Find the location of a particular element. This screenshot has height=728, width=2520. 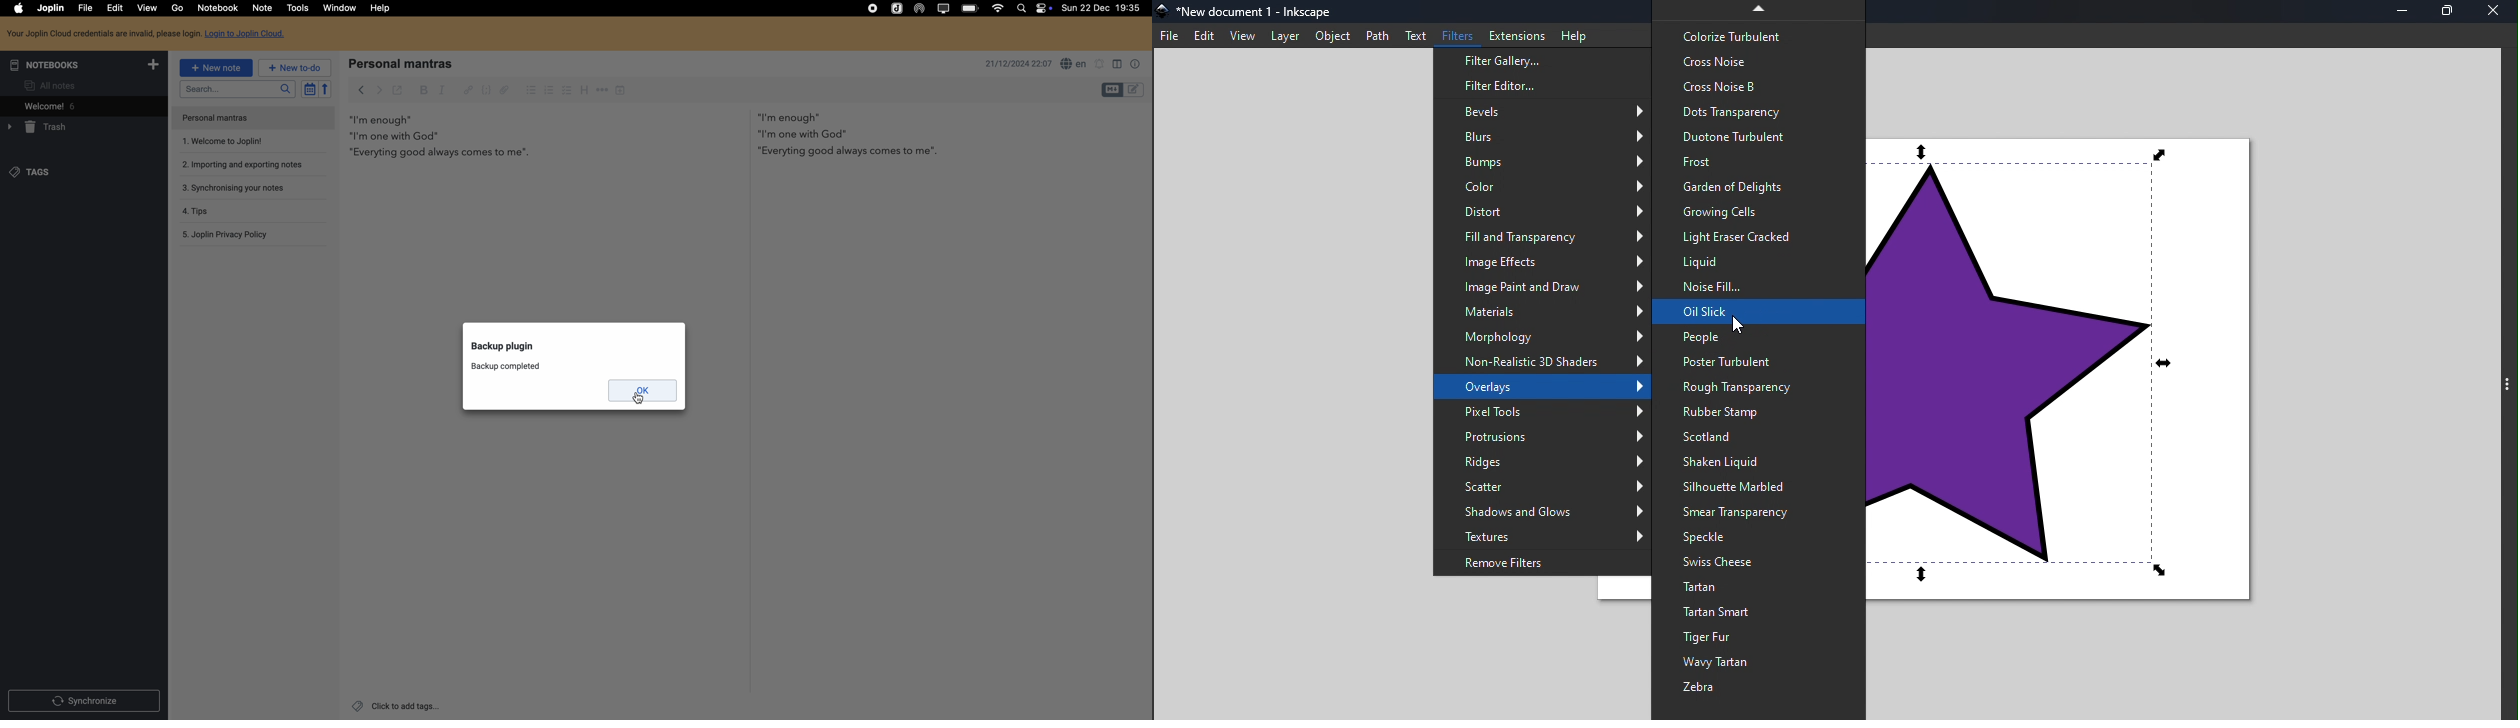

welcome is located at coordinates (82, 107).